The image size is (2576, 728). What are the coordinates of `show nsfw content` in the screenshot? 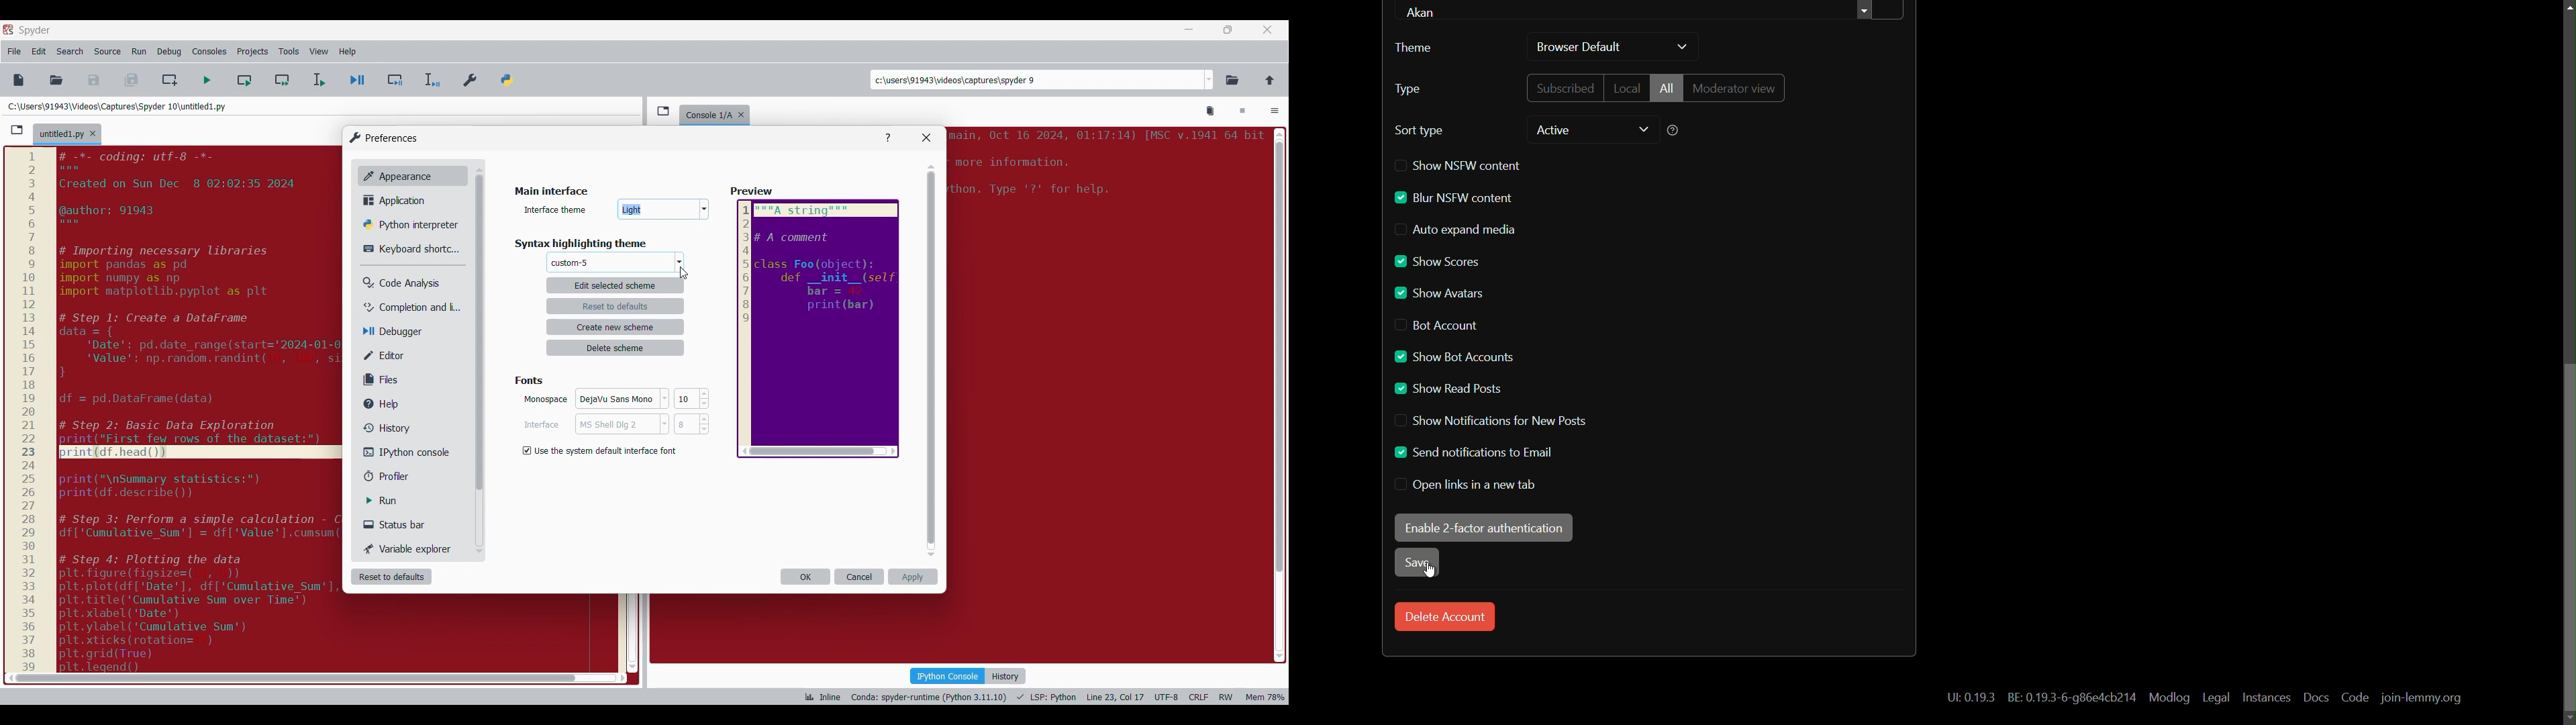 It's located at (1461, 164).